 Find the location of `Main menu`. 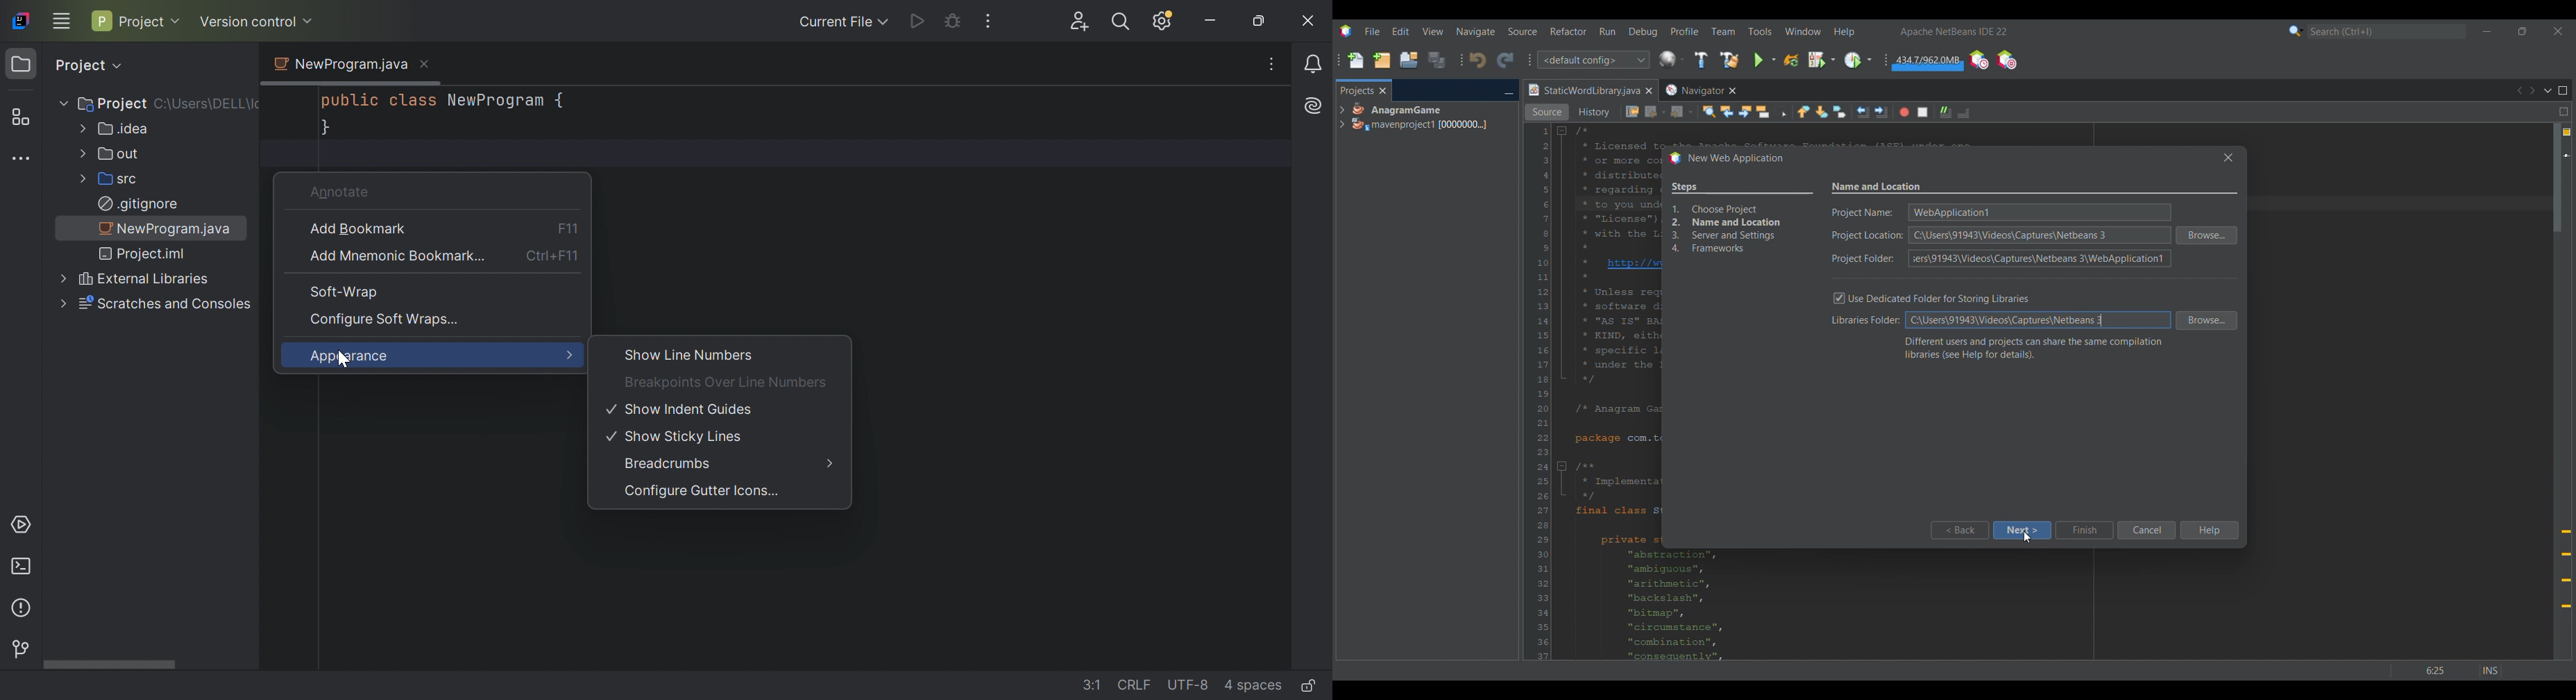

Main menu is located at coordinates (61, 20).